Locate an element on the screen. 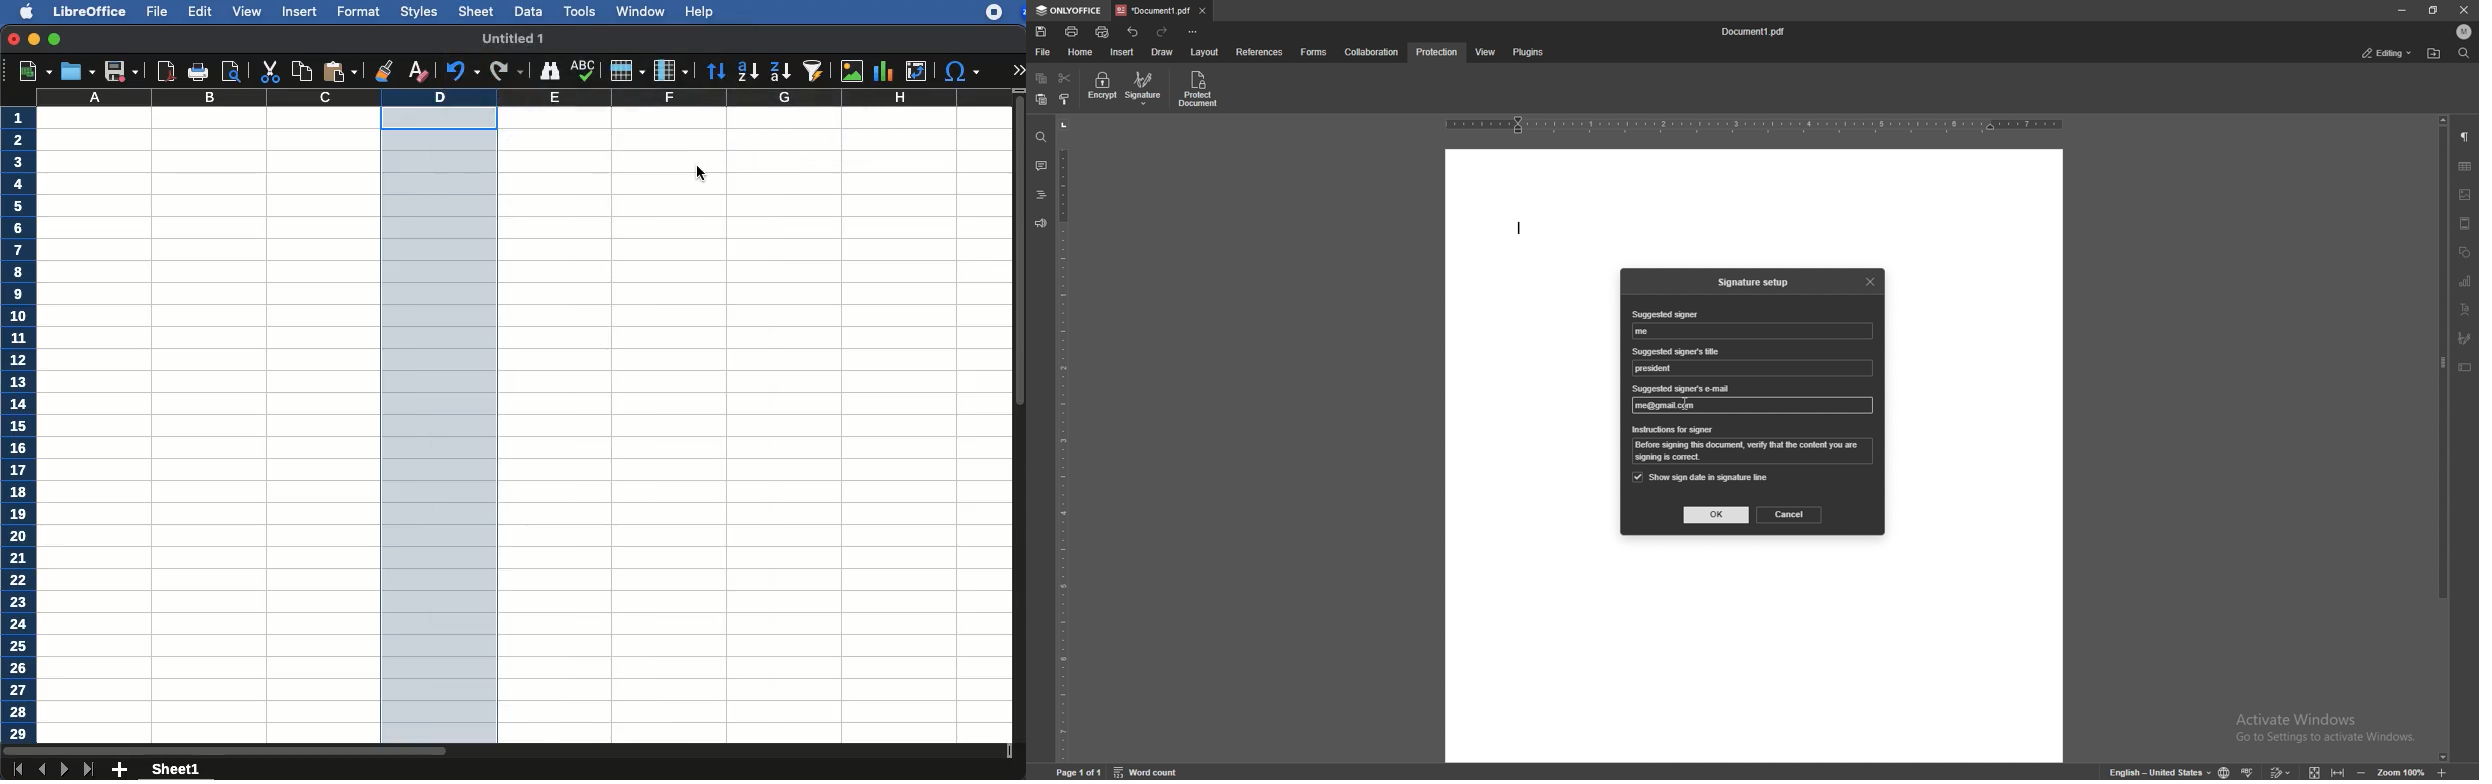 This screenshot has width=2492, height=784. customize toolbar is located at coordinates (1193, 31).